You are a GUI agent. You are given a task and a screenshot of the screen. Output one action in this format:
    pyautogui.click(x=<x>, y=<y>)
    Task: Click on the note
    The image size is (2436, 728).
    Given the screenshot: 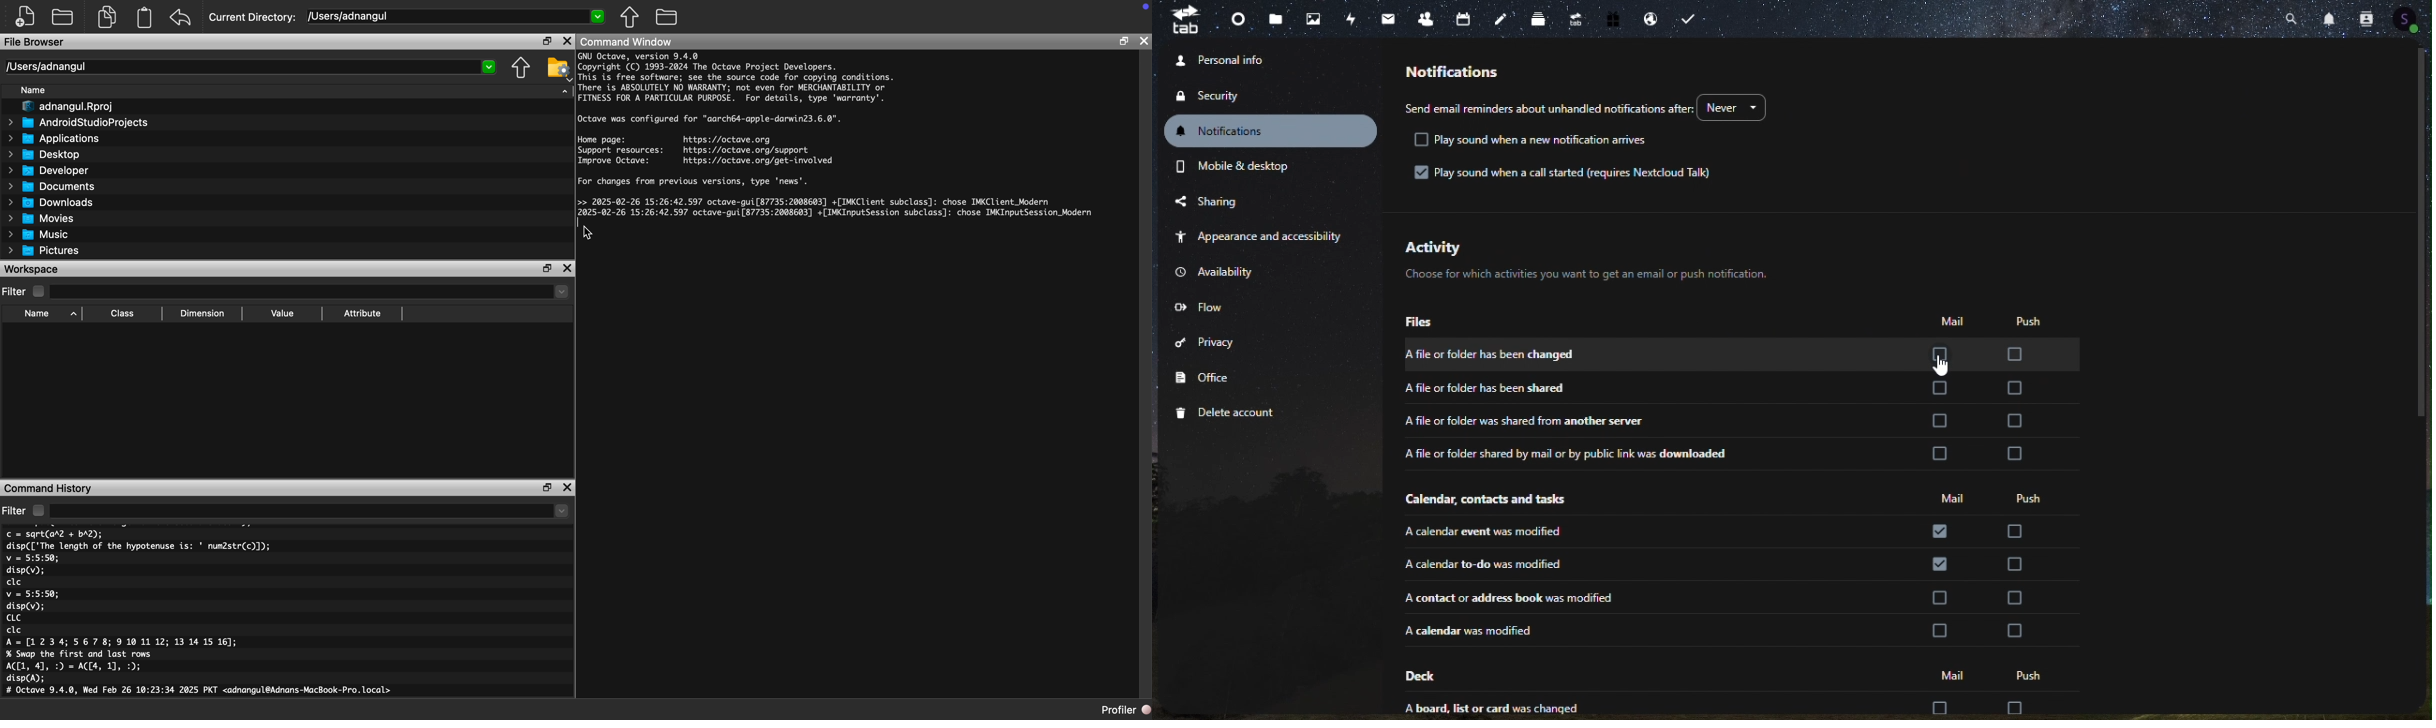 What is the action you would take?
    pyautogui.click(x=1503, y=17)
    